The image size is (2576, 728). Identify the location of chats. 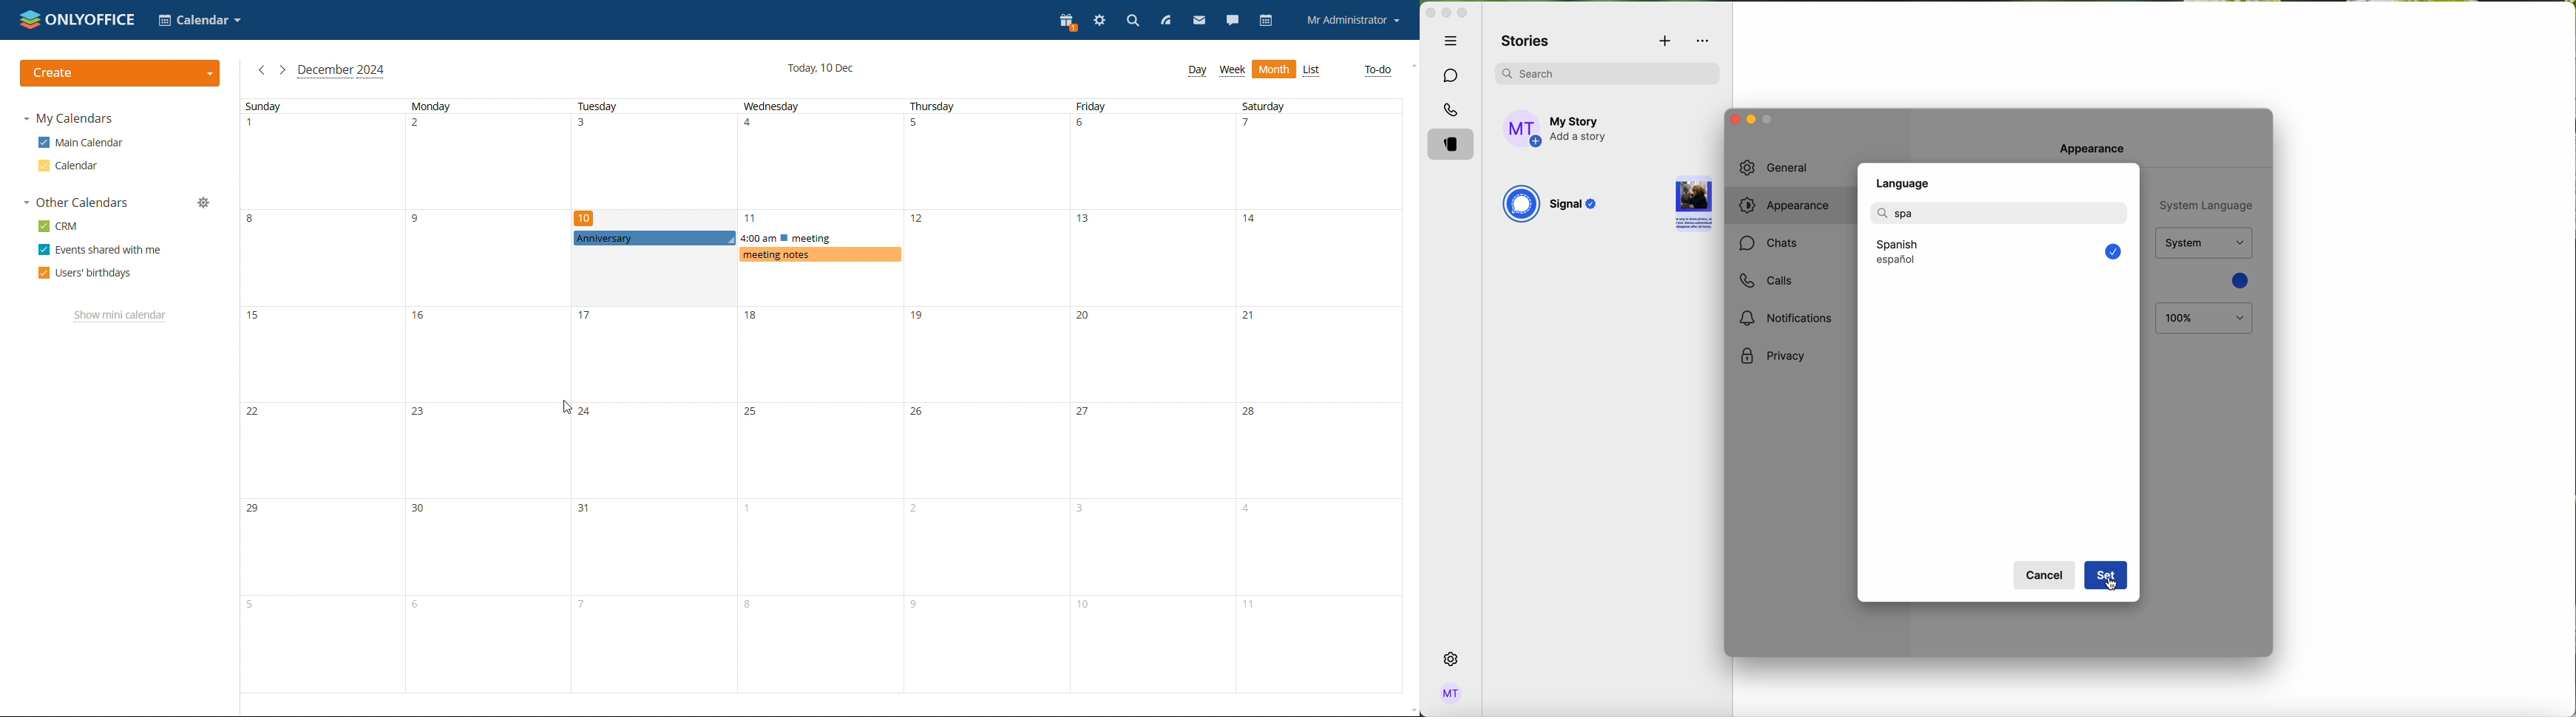
(1451, 76).